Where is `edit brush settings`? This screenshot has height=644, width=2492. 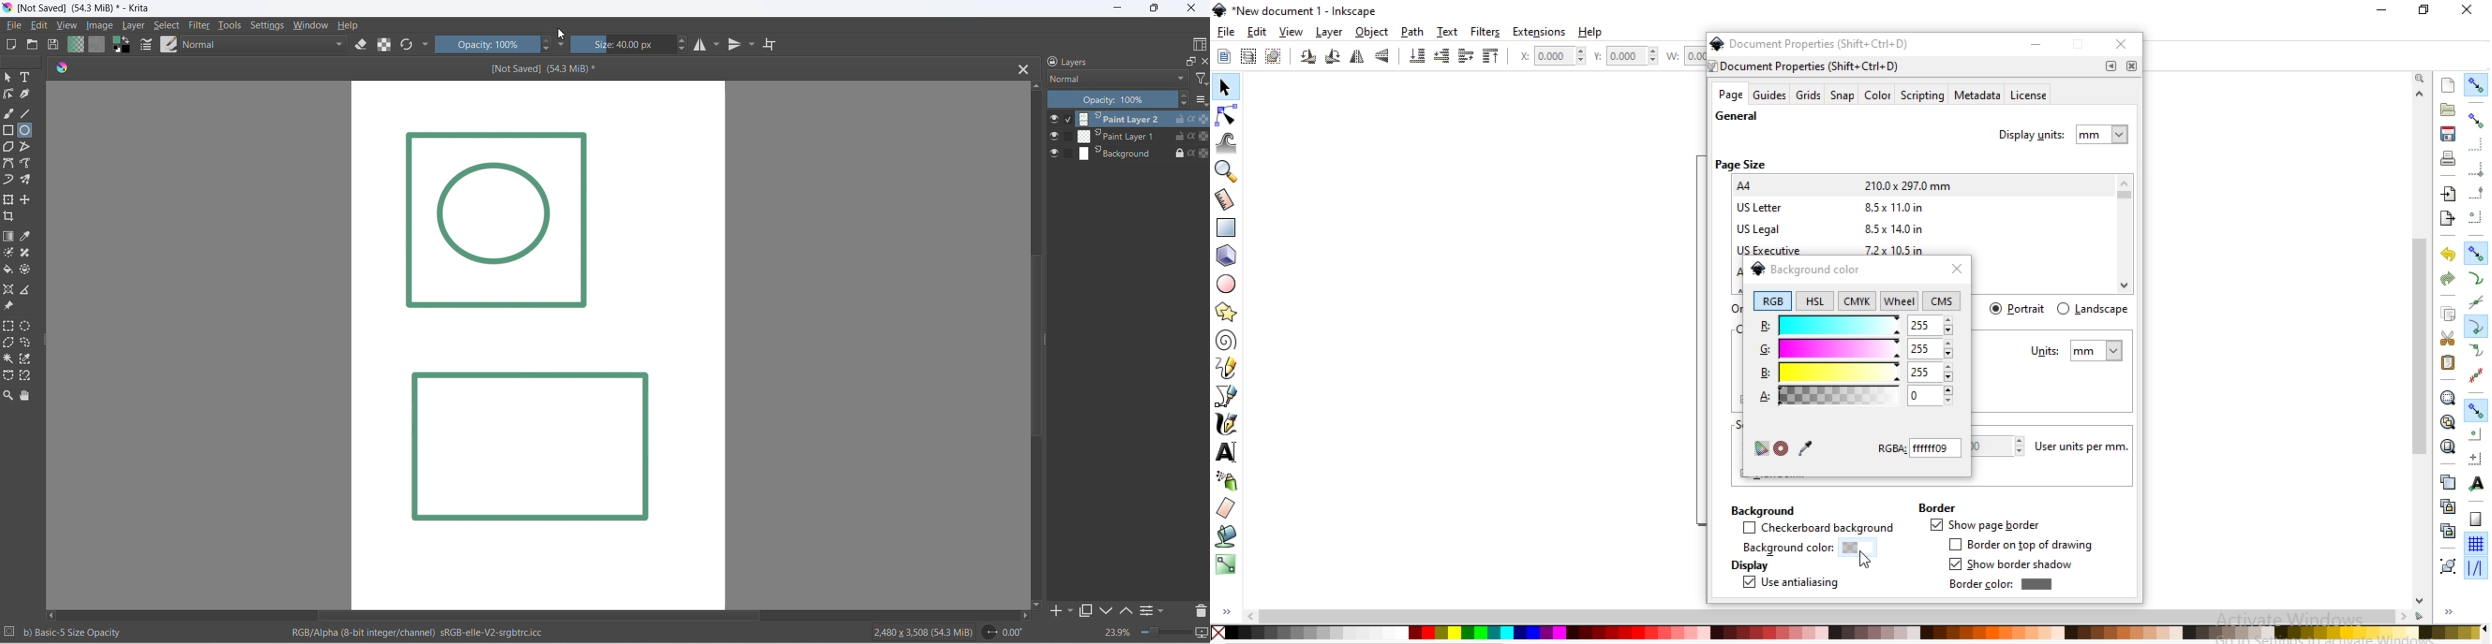 edit brush settings is located at coordinates (147, 47).